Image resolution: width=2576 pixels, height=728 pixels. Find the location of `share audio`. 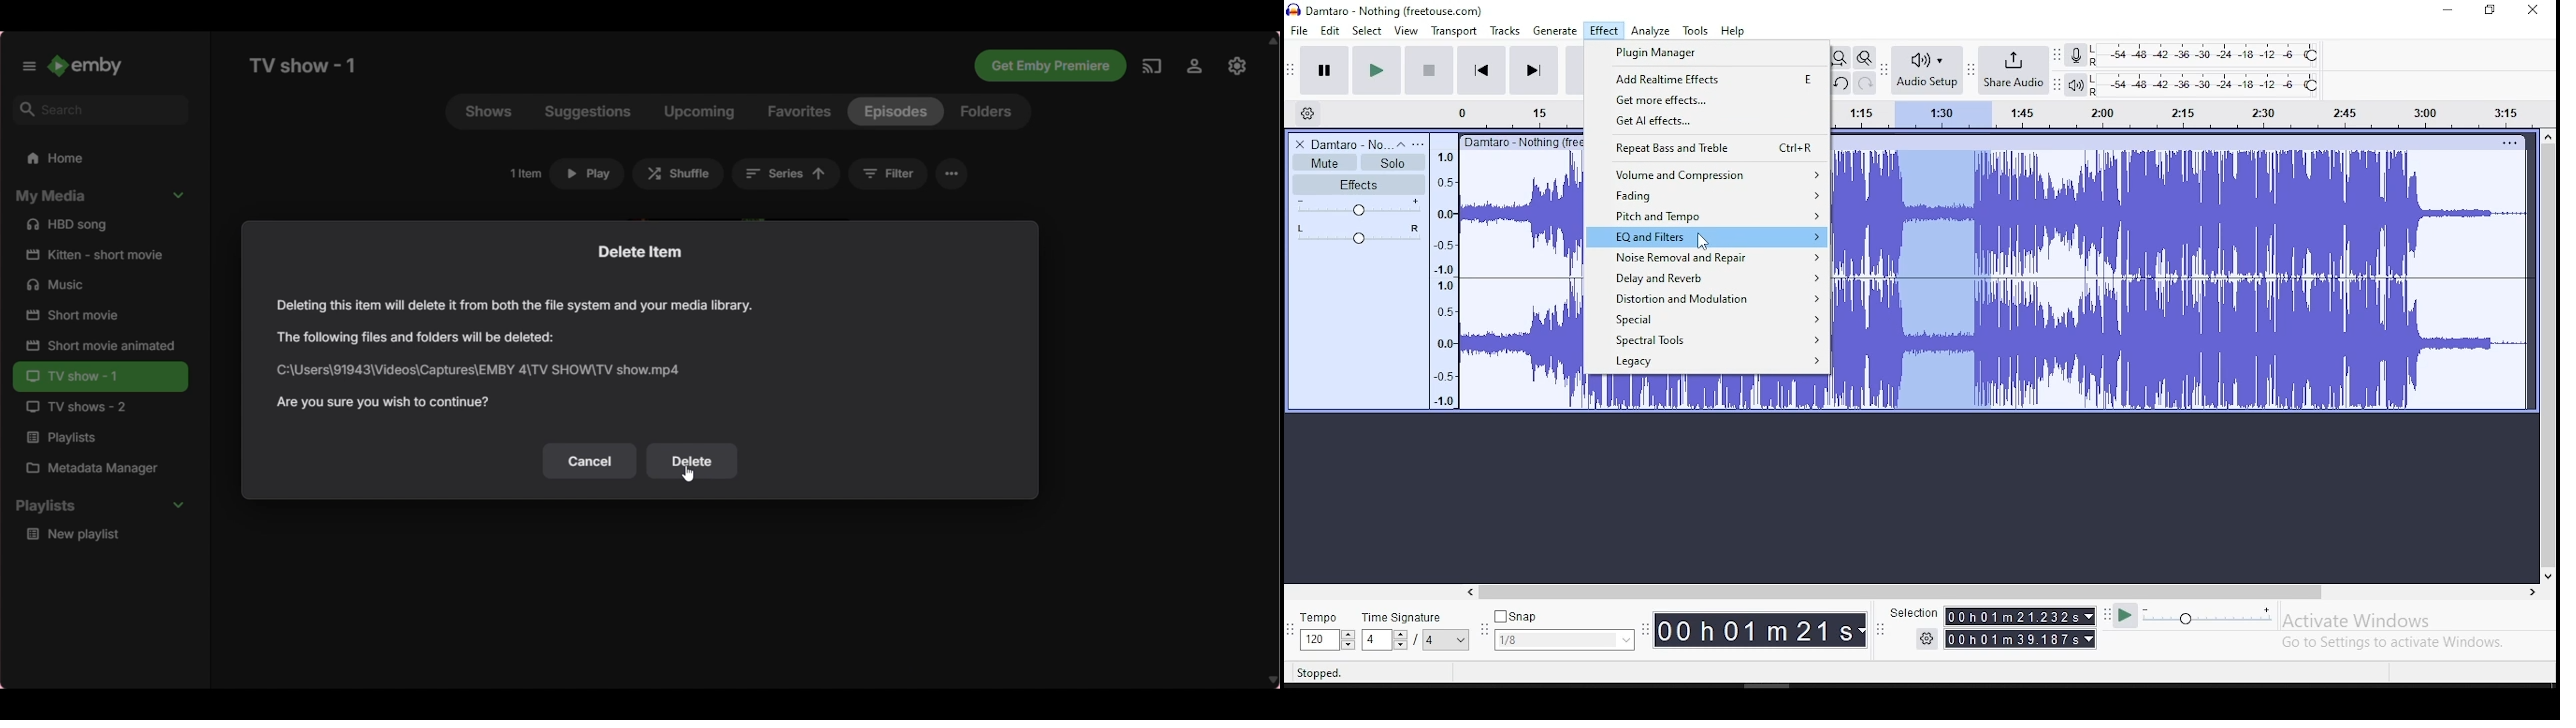

share audio is located at coordinates (2015, 72).